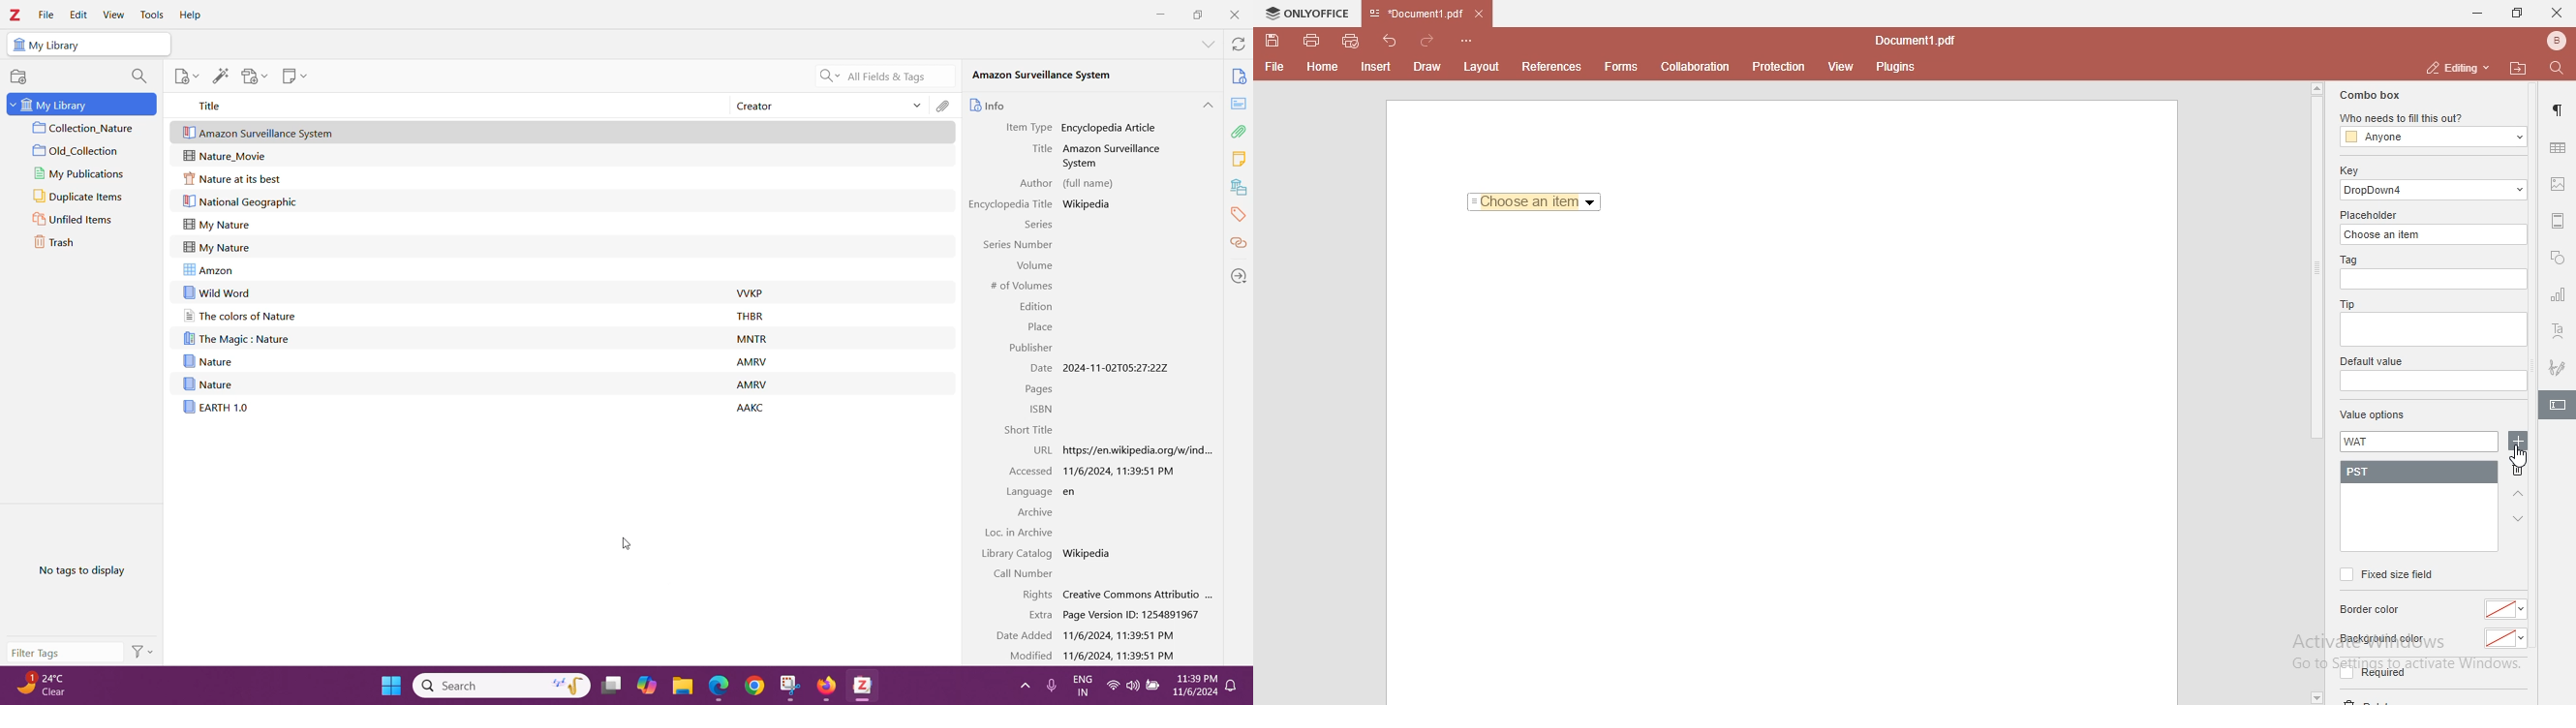 The image size is (2576, 728). What do you see at coordinates (1240, 44) in the screenshot?
I see `Sync with zotero.org` at bounding box center [1240, 44].